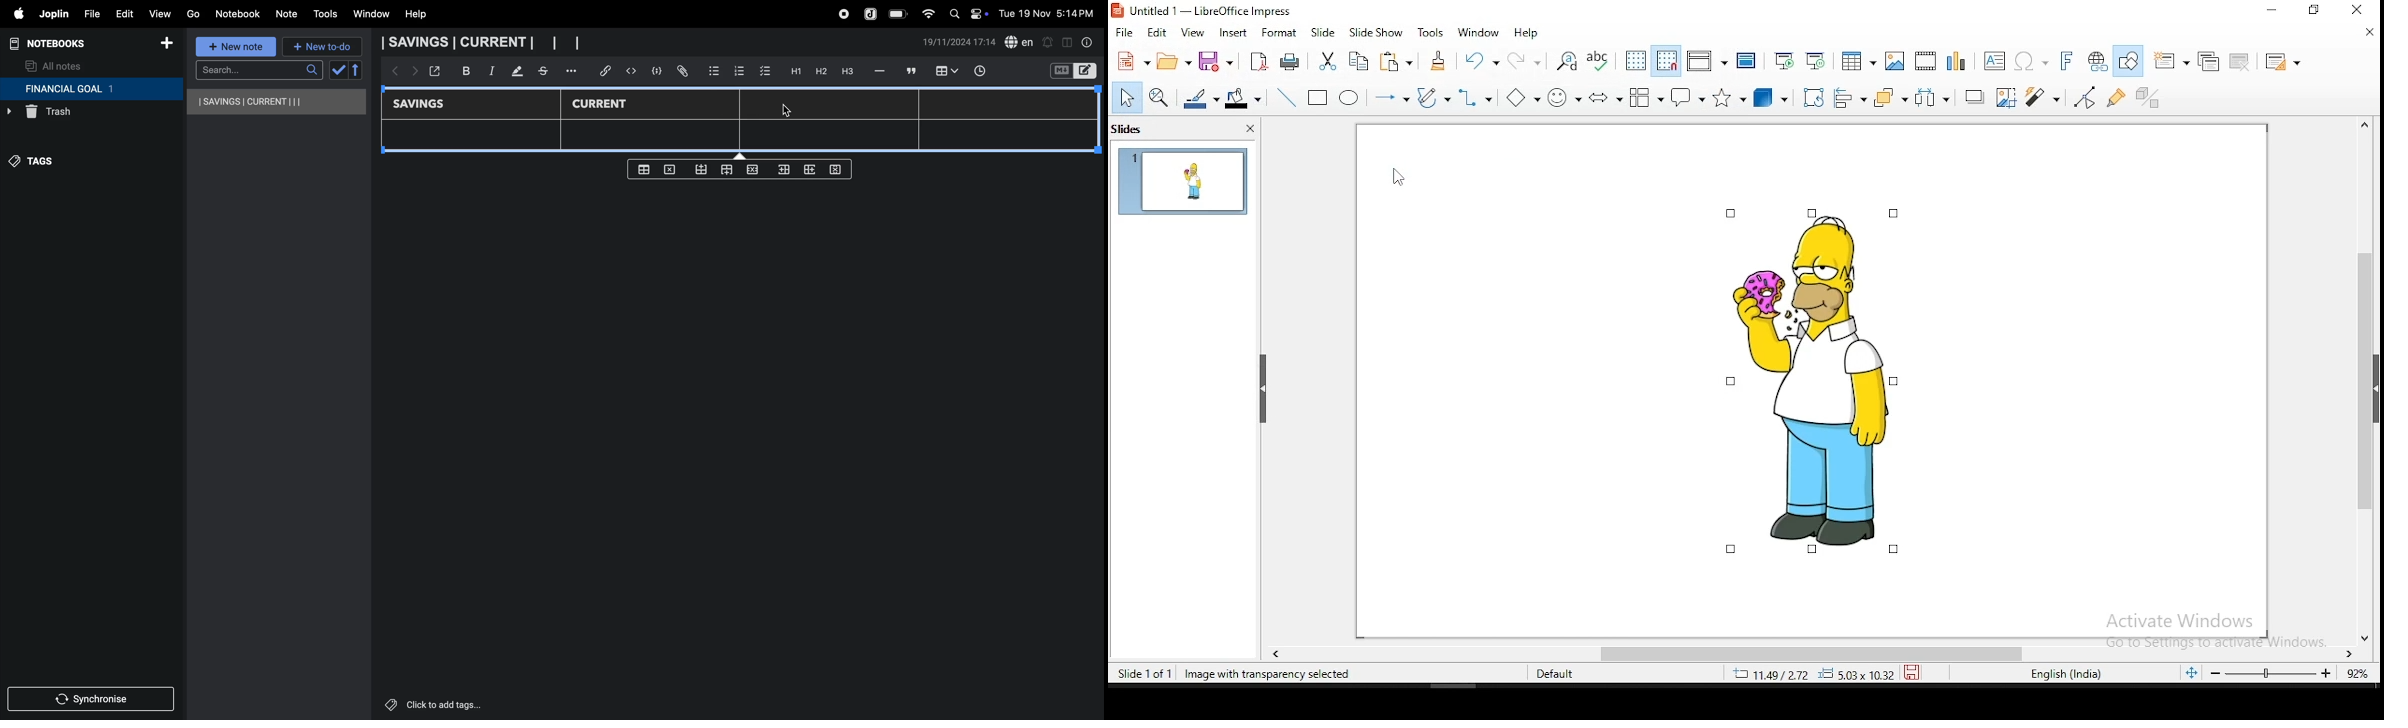 The height and width of the screenshot is (728, 2408). What do you see at coordinates (899, 14) in the screenshot?
I see `battery` at bounding box center [899, 14].